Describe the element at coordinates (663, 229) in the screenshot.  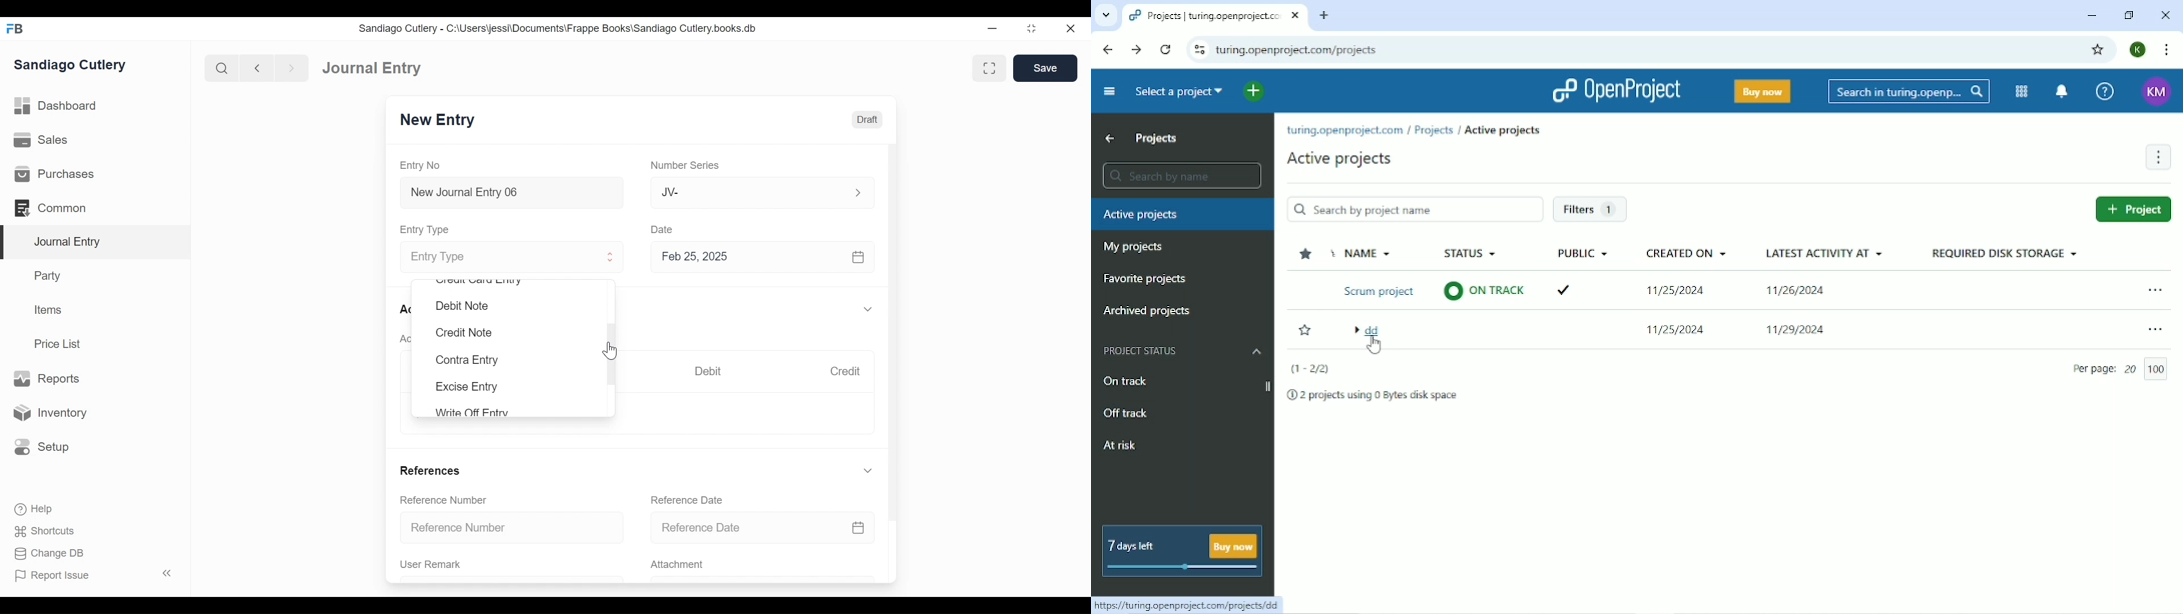
I see `Date` at that location.